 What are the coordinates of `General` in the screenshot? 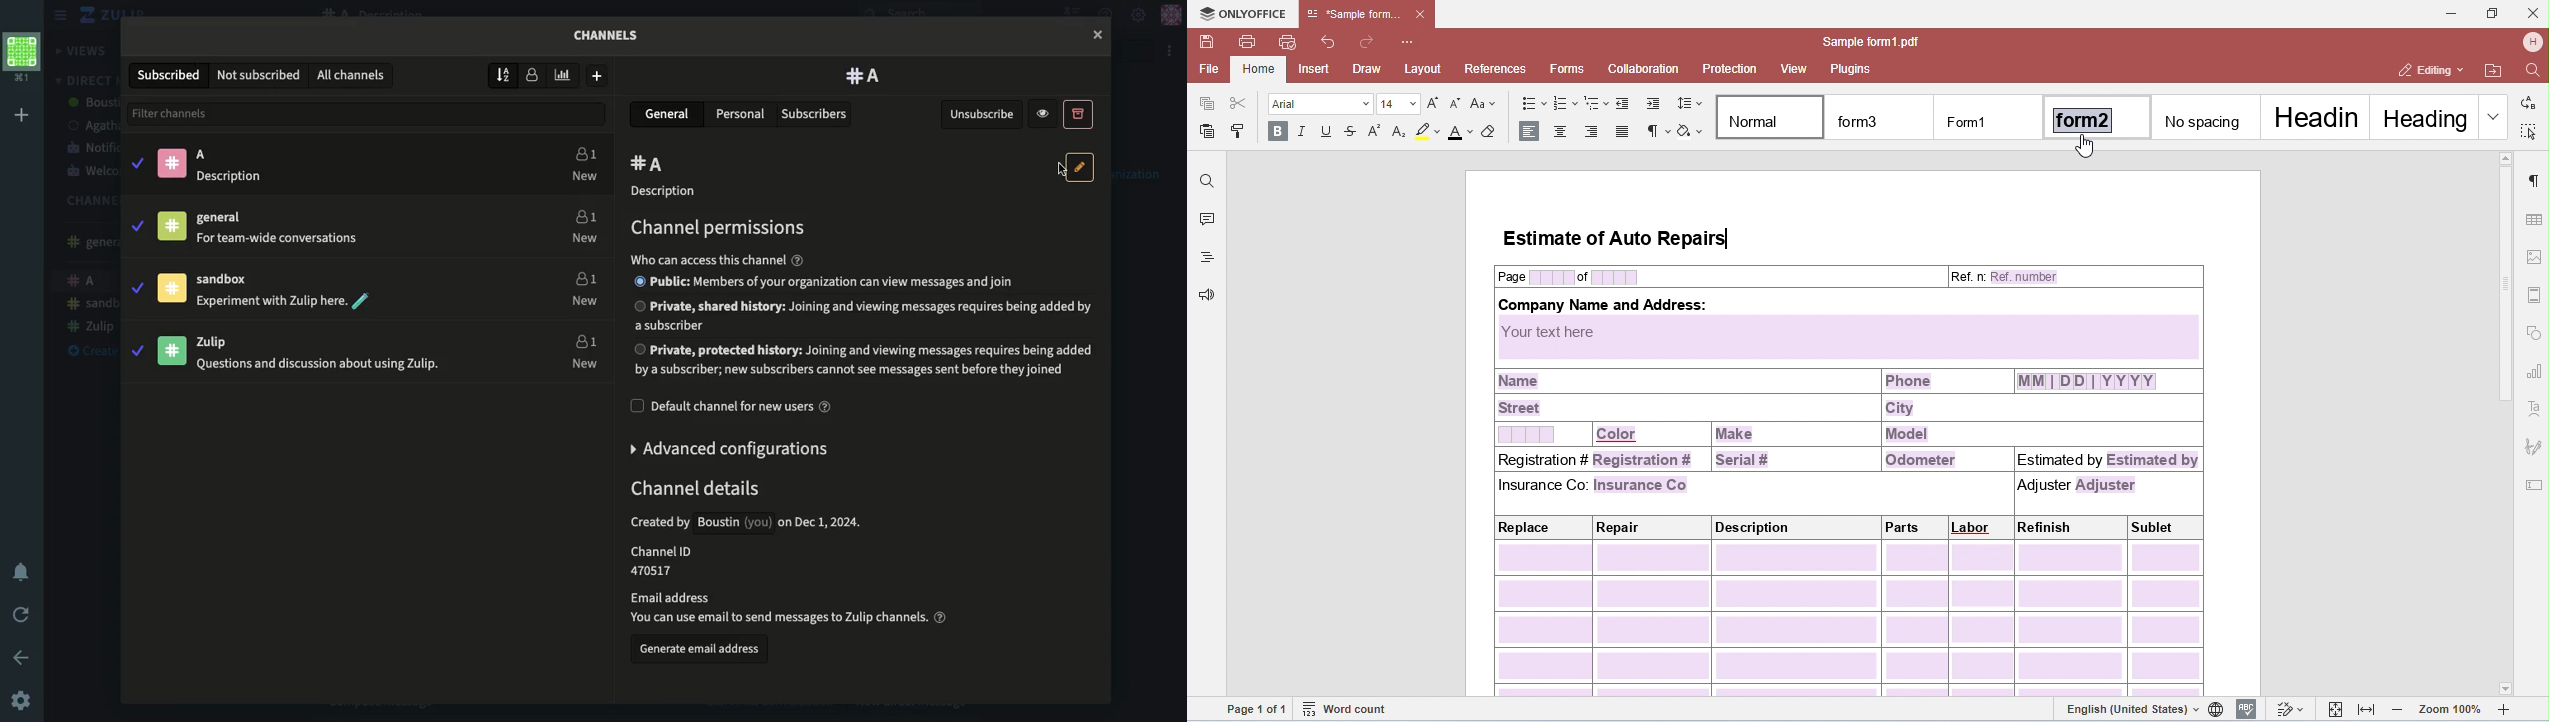 It's located at (87, 242).